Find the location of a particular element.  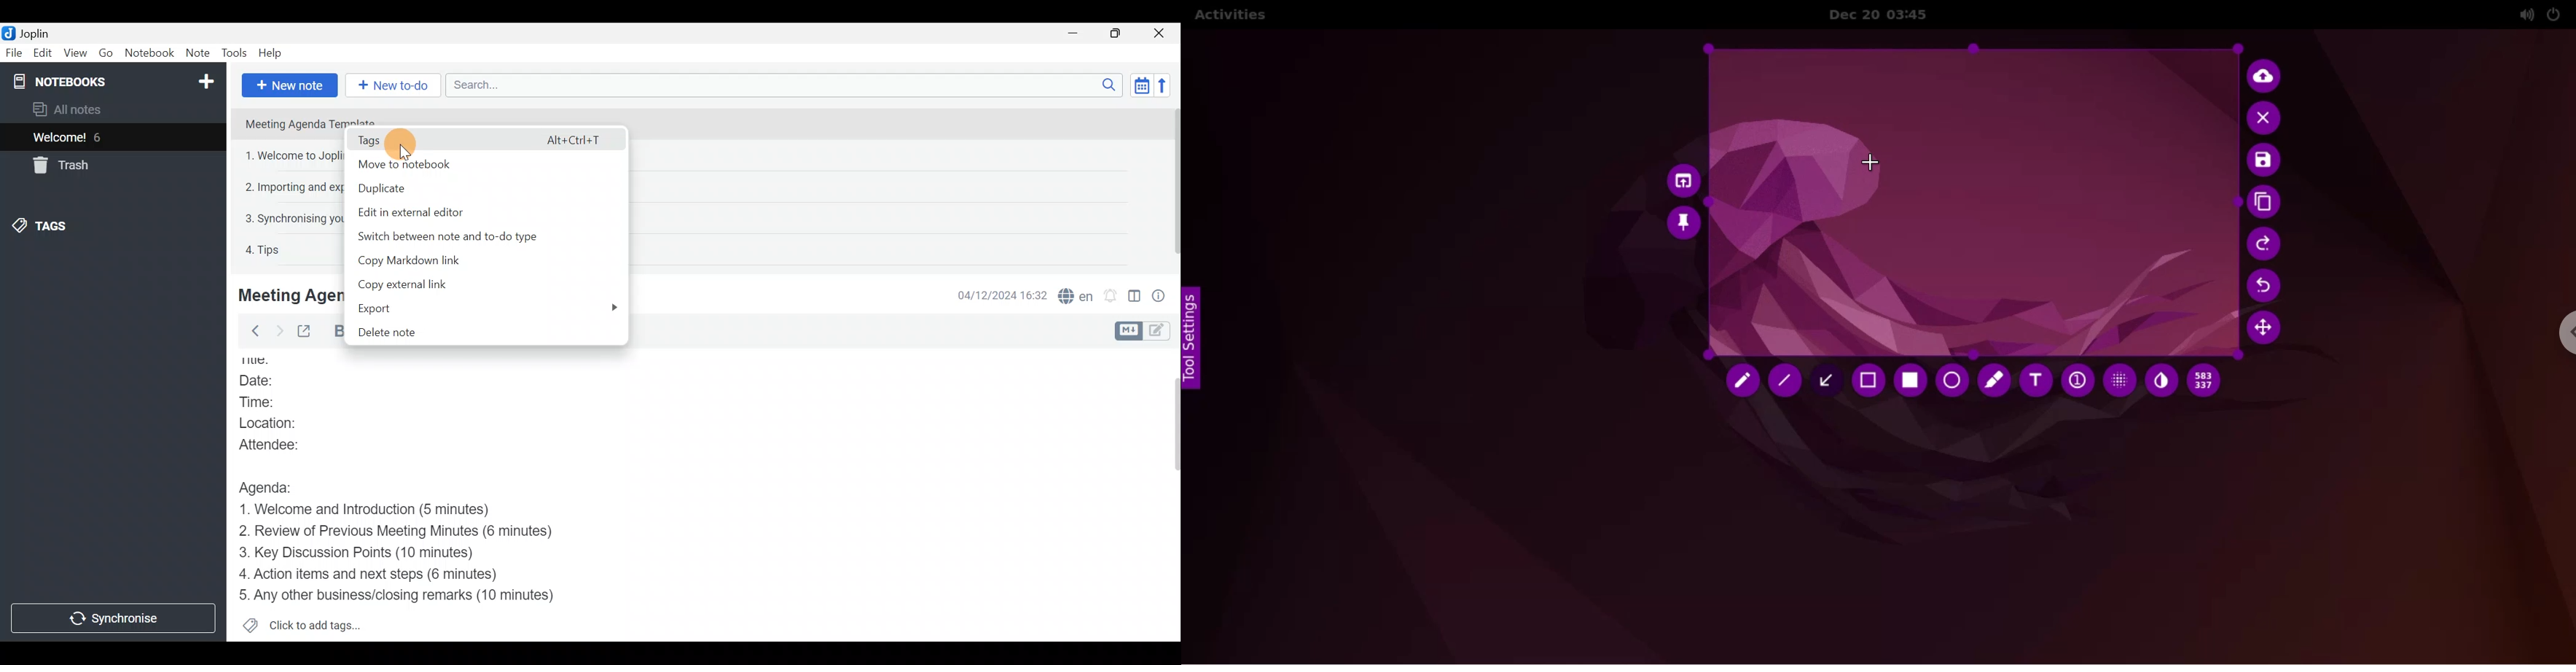

Edit is located at coordinates (43, 54).